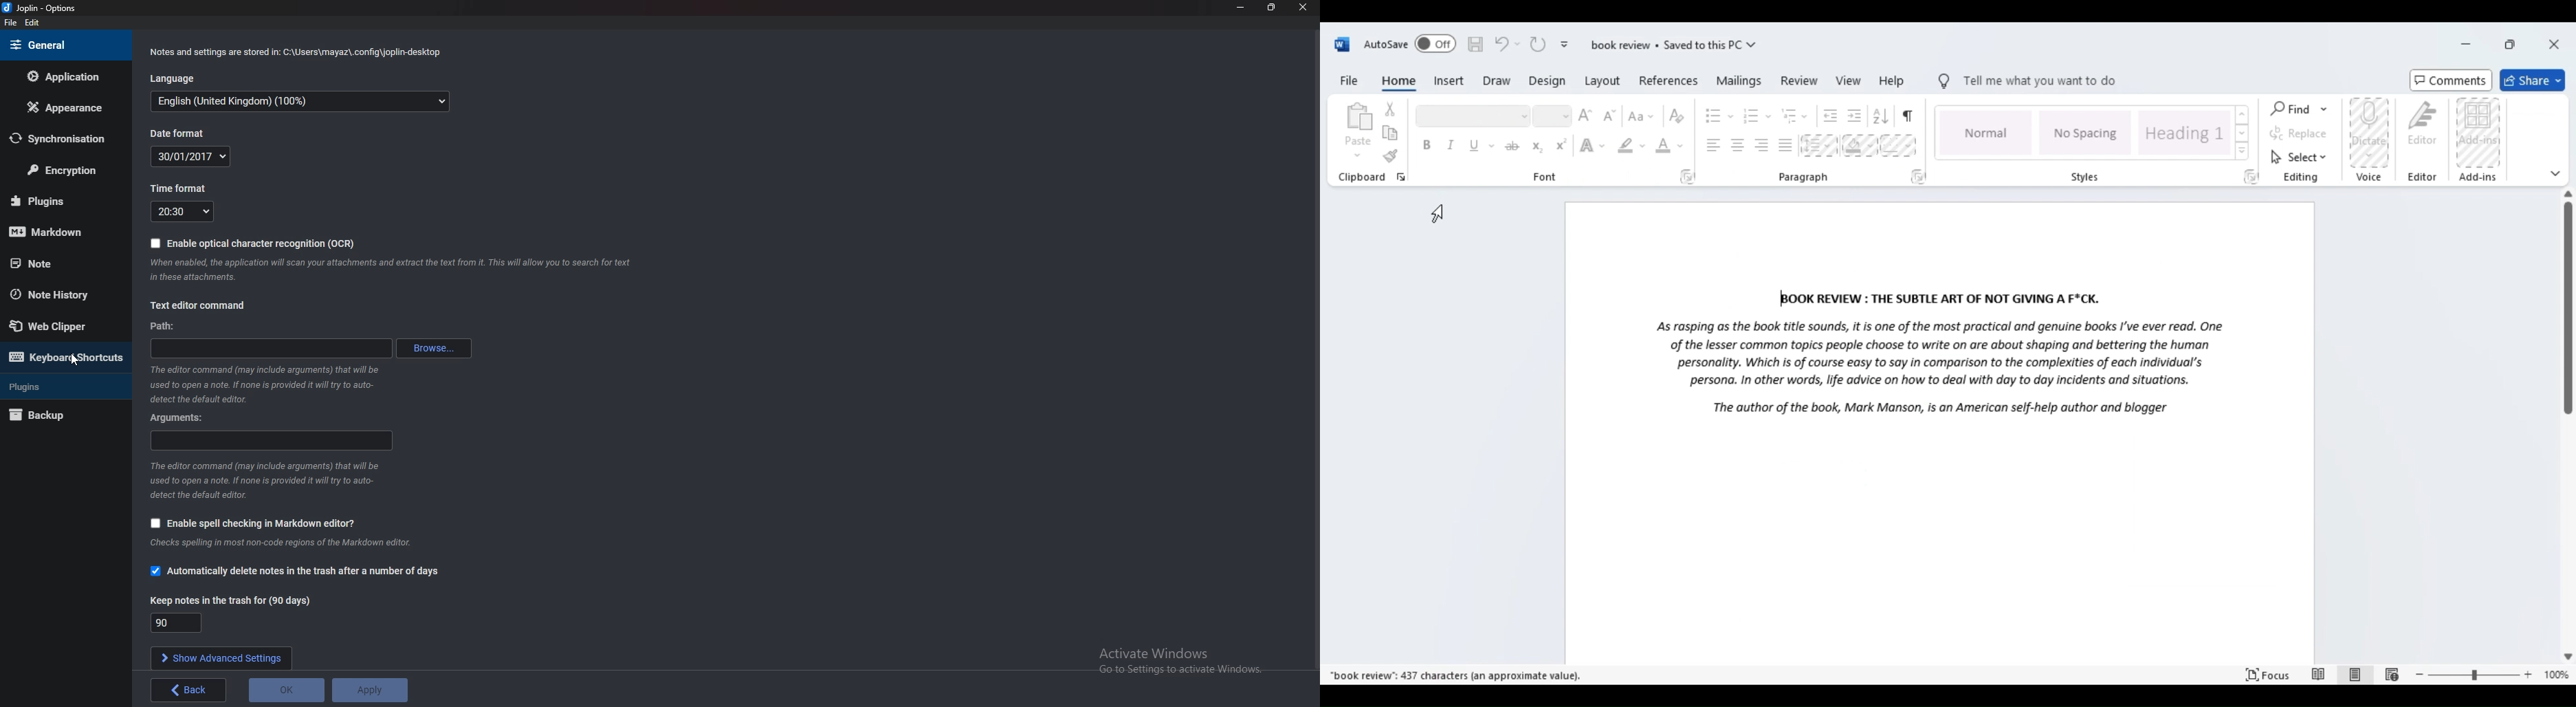 This screenshot has width=2576, height=728. Describe the element at coordinates (179, 188) in the screenshot. I see `Time format` at that location.